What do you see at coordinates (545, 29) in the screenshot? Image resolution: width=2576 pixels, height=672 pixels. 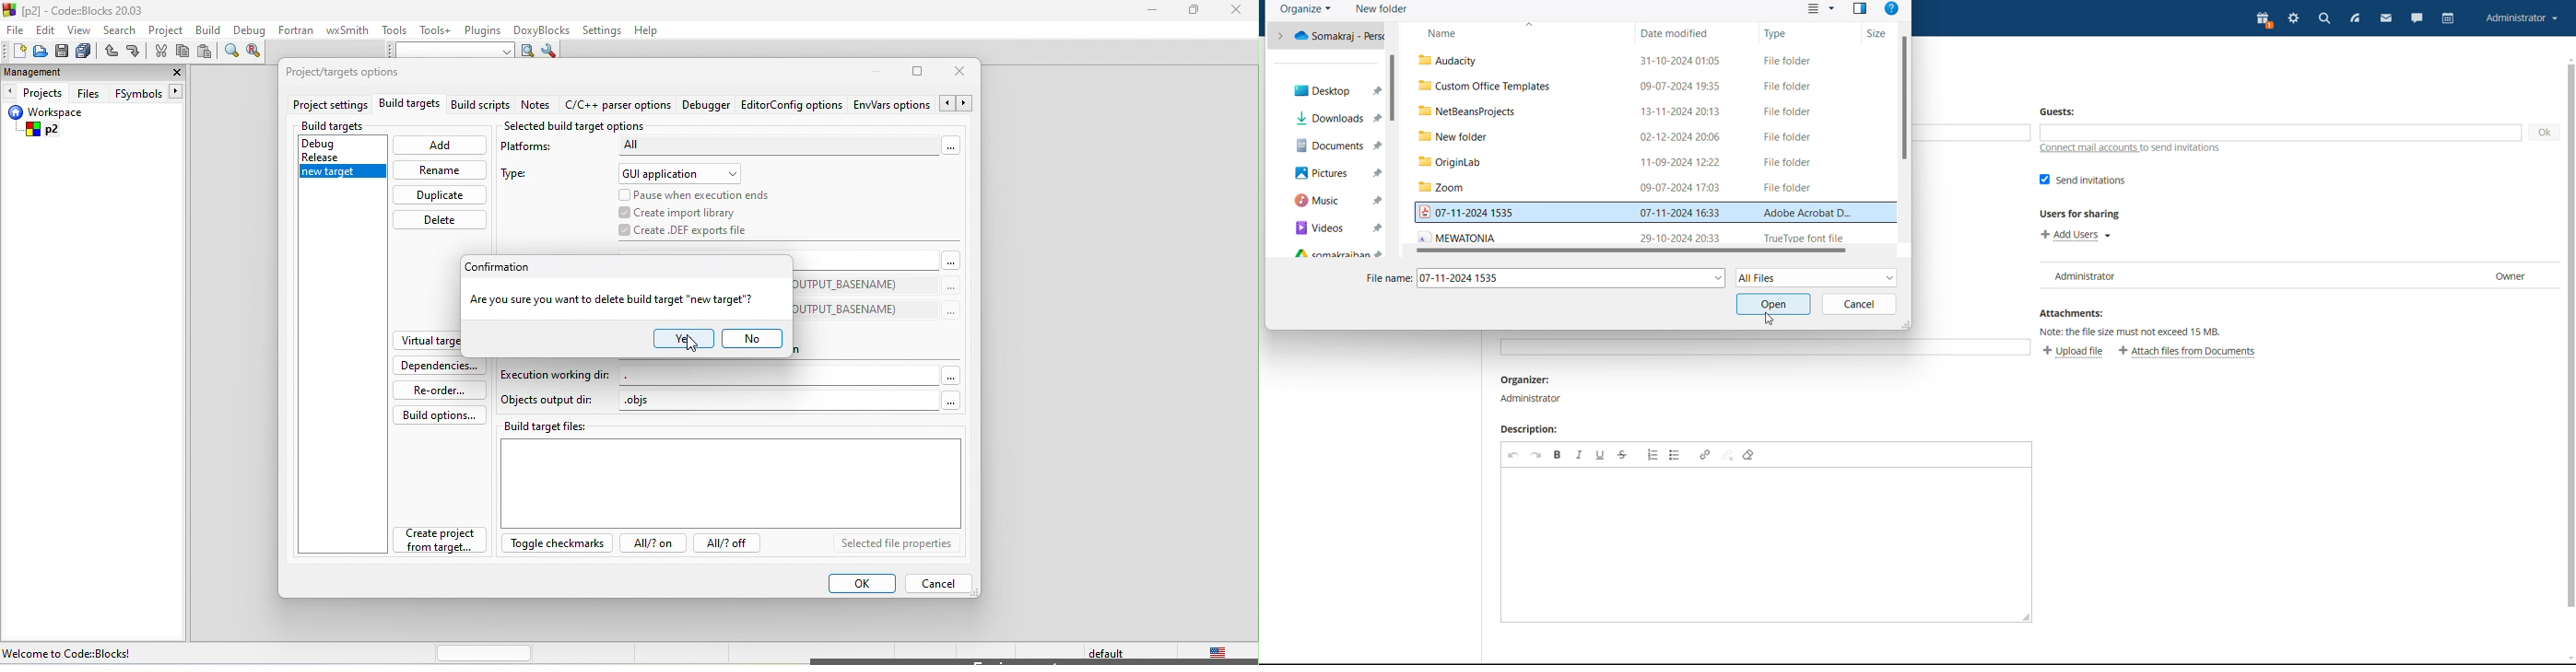 I see `doxyblocks` at bounding box center [545, 29].